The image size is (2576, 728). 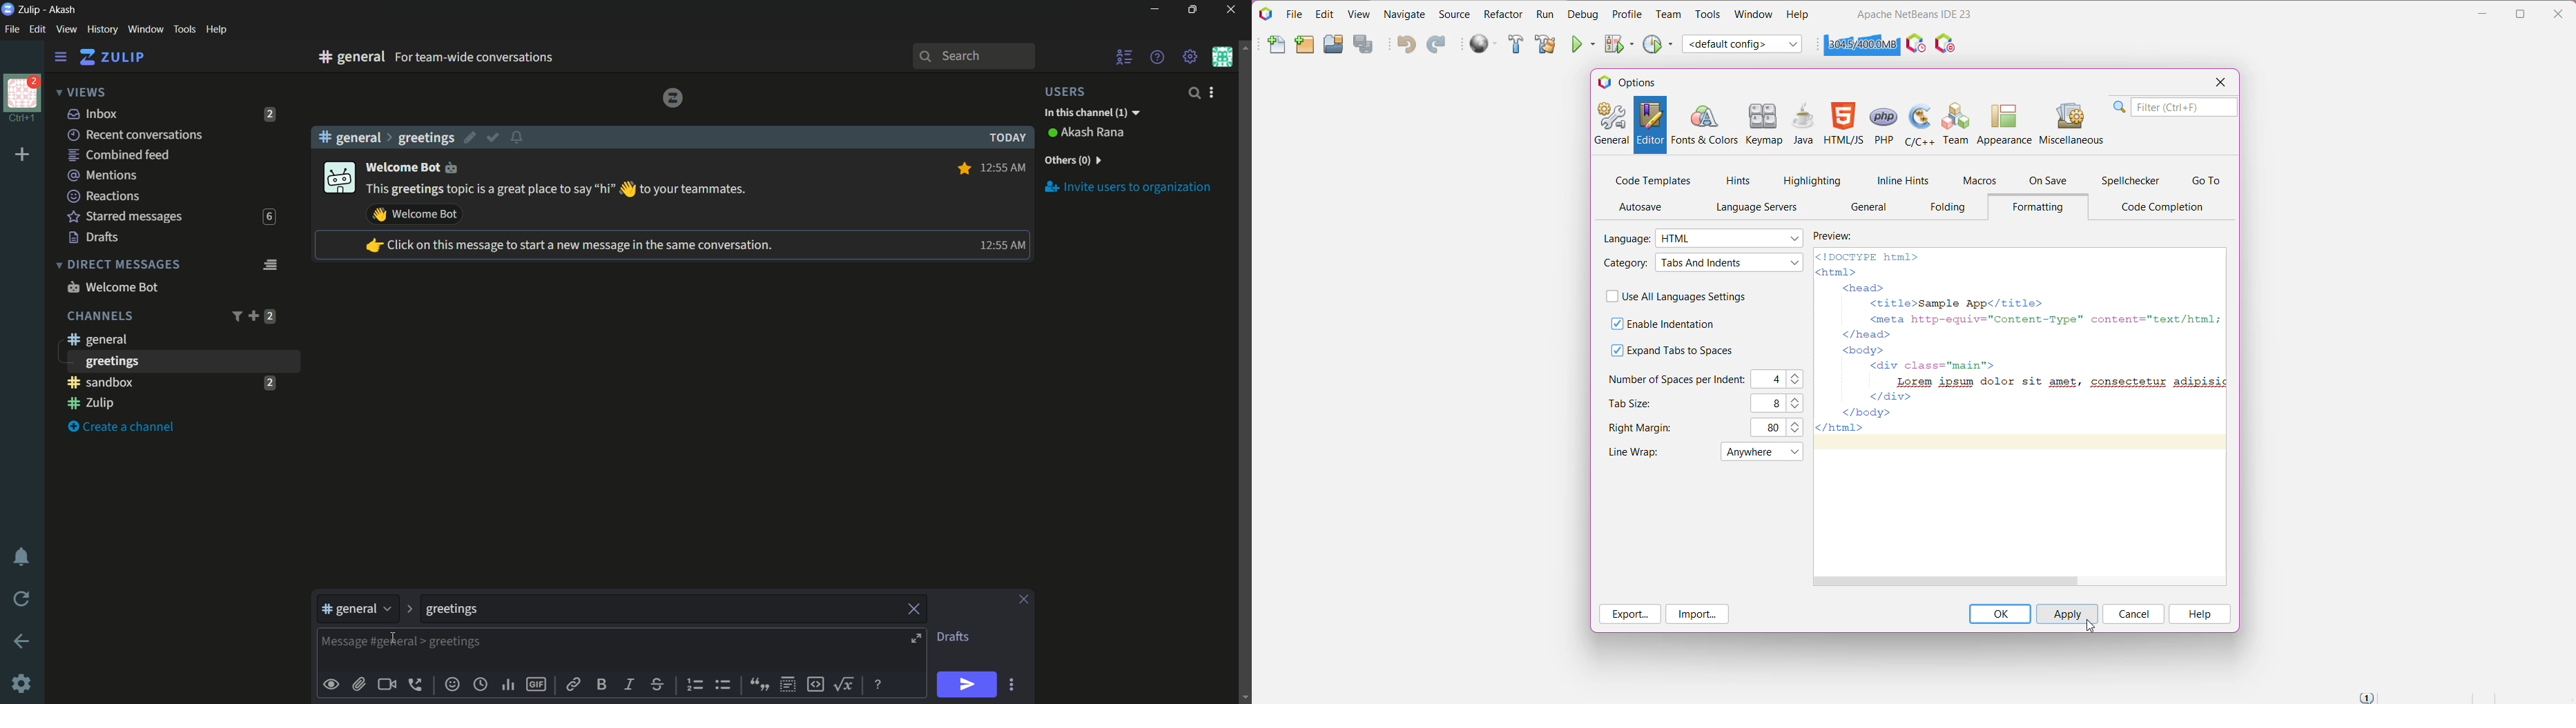 What do you see at coordinates (159, 382) in the screenshot?
I see `sandbox` at bounding box center [159, 382].